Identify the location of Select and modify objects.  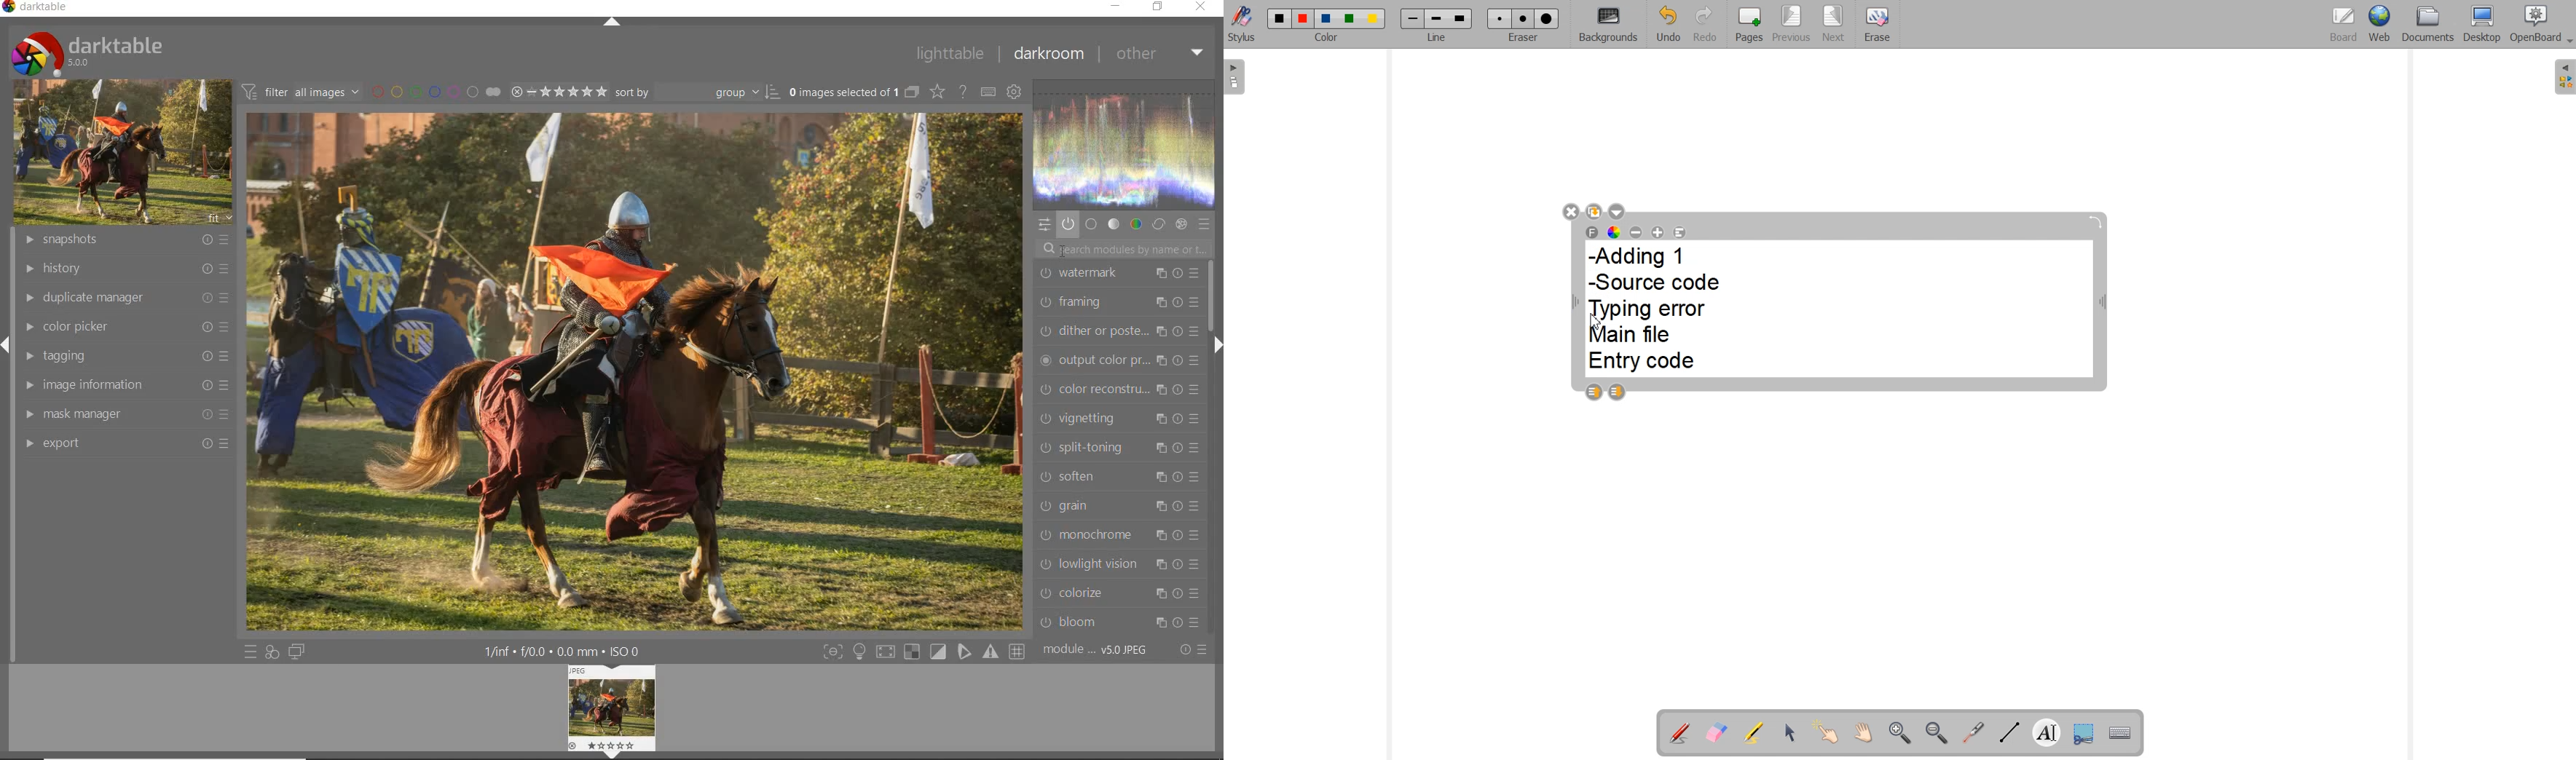
(1790, 733).